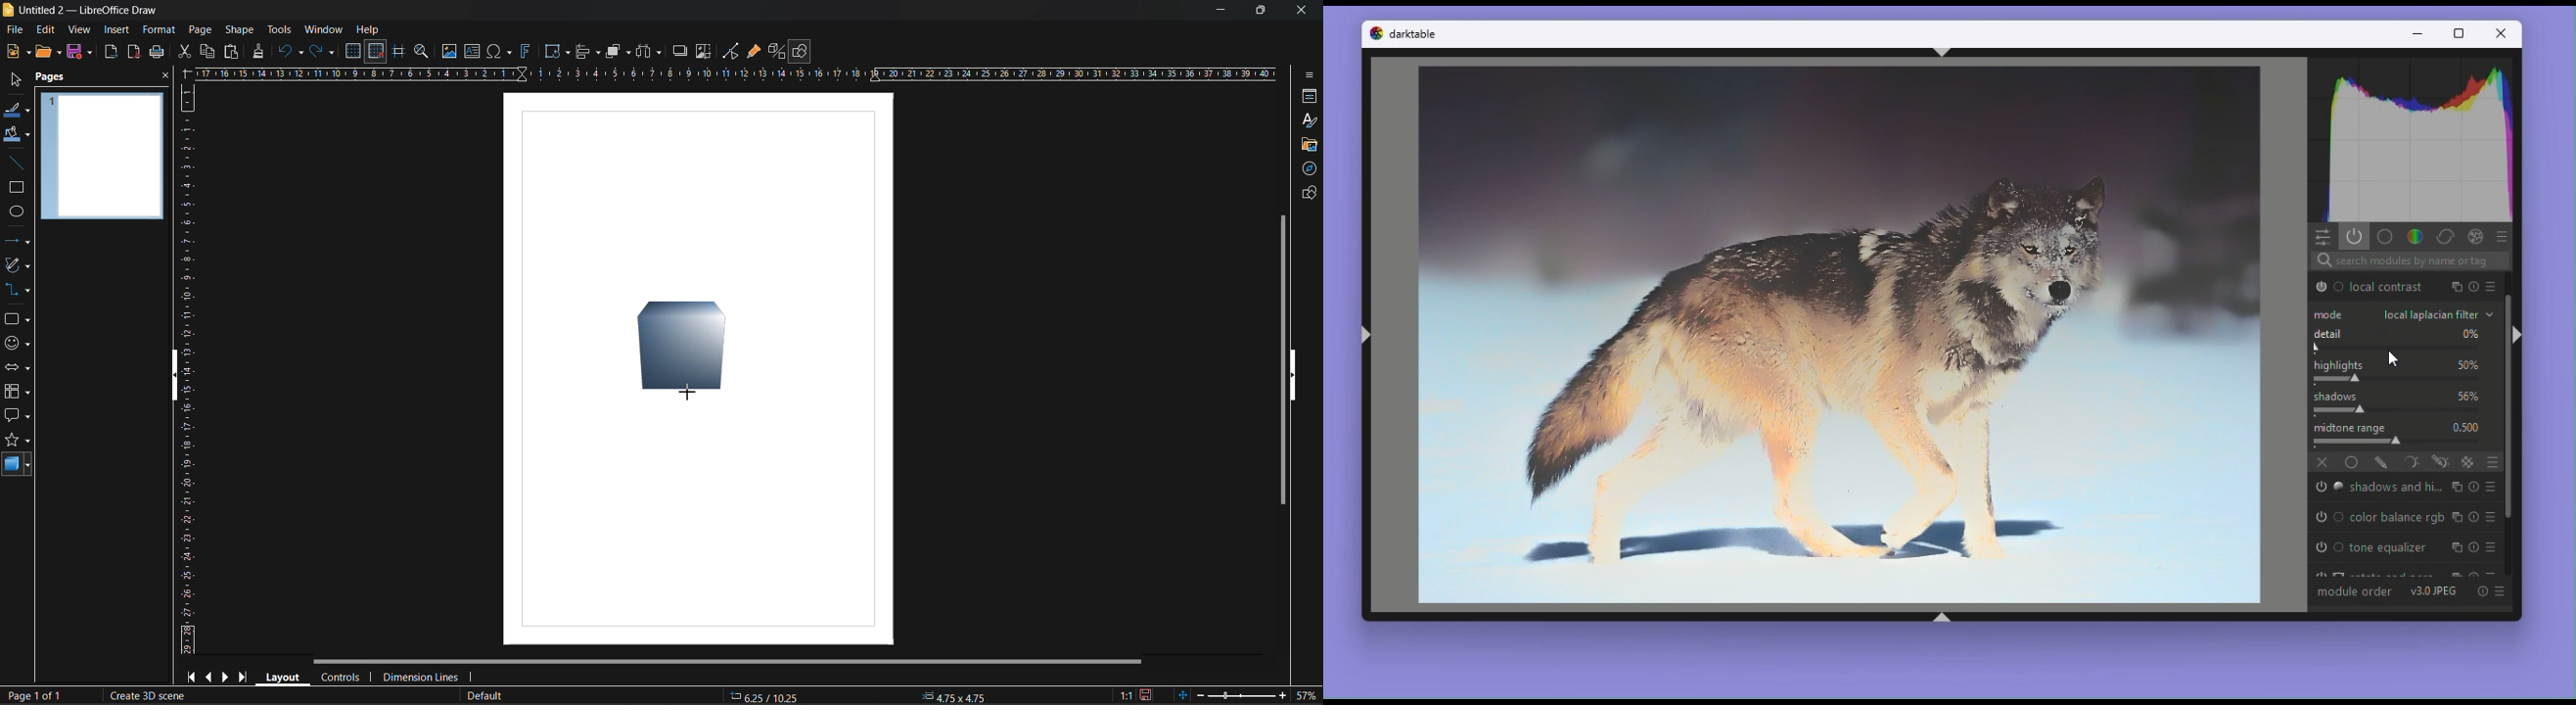 The width and height of the screenshot is (2576, 728). I want to click on fit to window, so click(1186, 695).